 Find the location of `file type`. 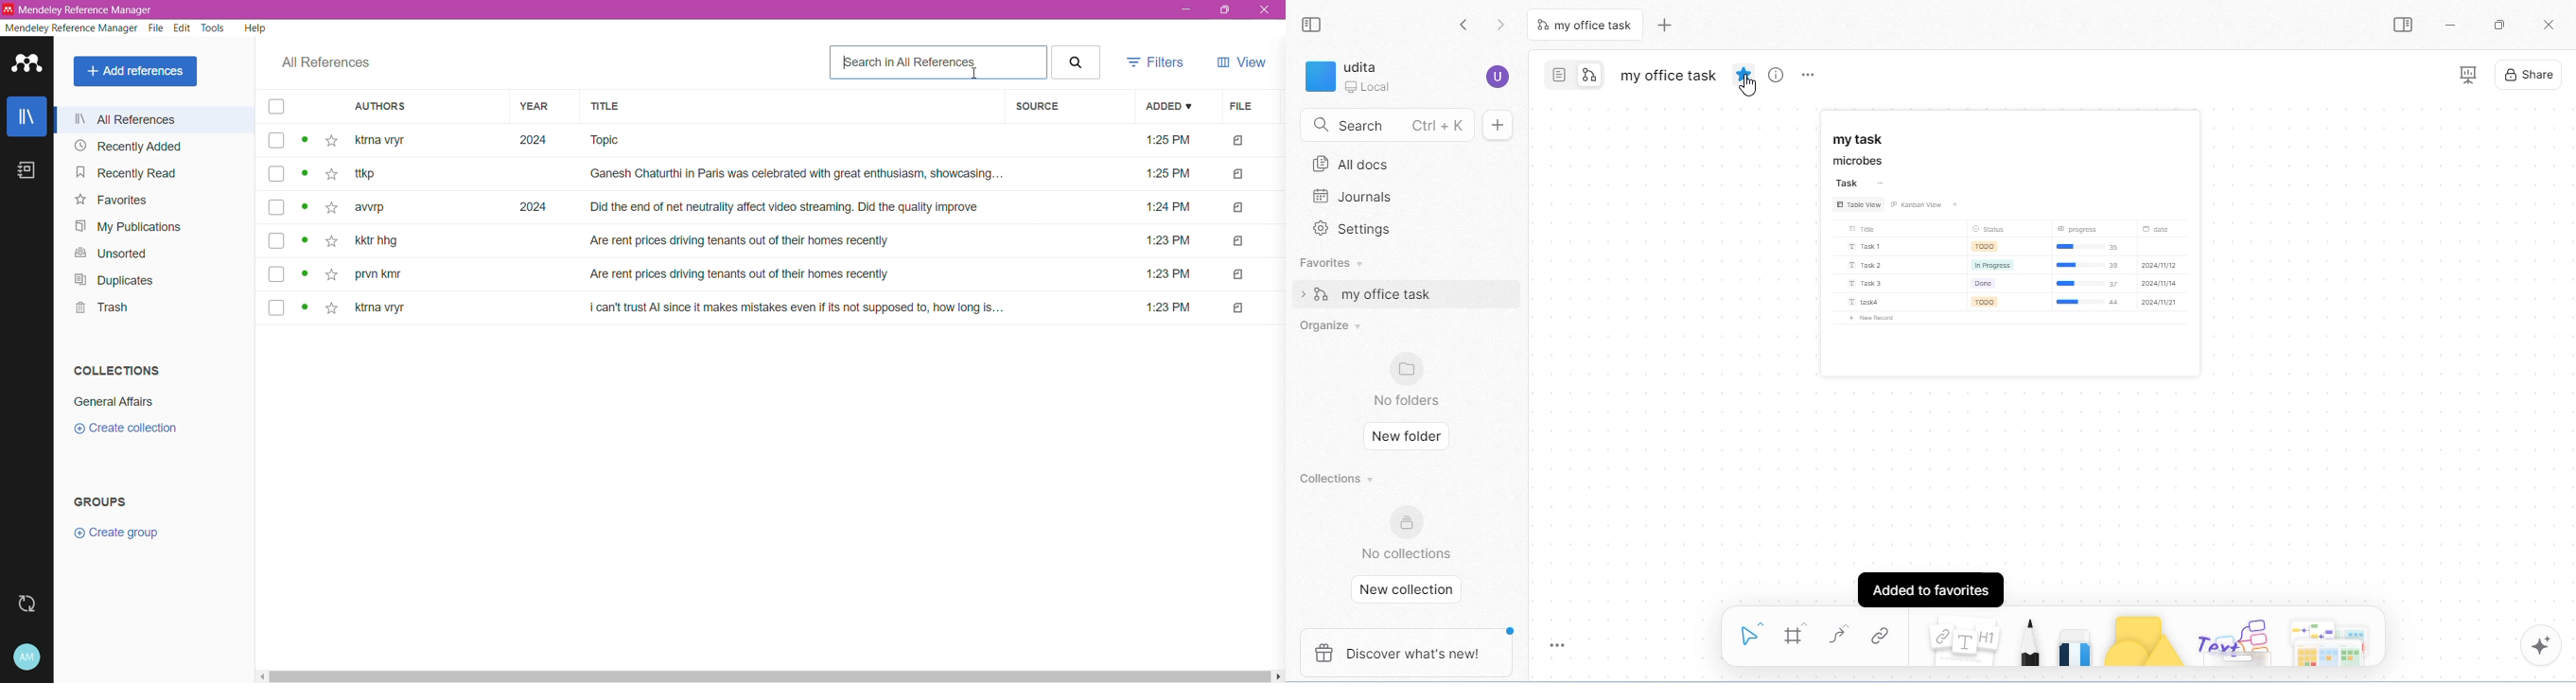

file type is located at coordinates (1240, 142).